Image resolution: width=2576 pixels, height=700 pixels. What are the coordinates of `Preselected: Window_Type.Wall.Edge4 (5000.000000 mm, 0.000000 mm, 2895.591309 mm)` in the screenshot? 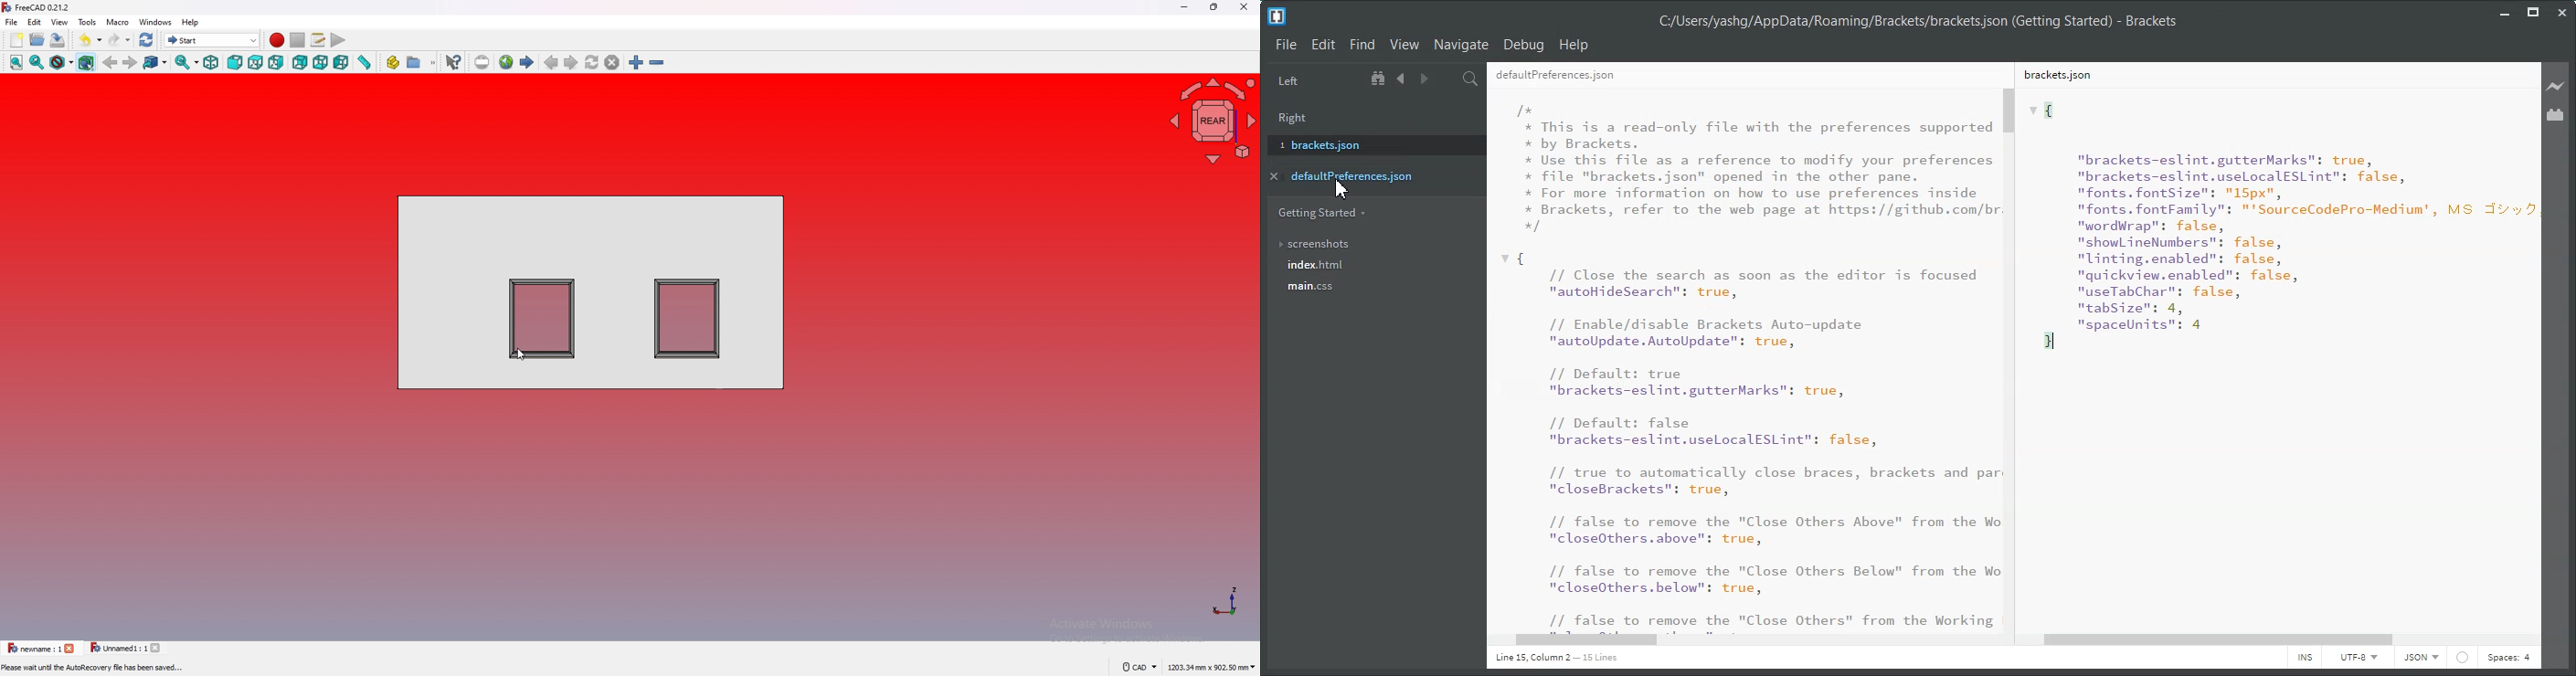 It's located at (151, 668).